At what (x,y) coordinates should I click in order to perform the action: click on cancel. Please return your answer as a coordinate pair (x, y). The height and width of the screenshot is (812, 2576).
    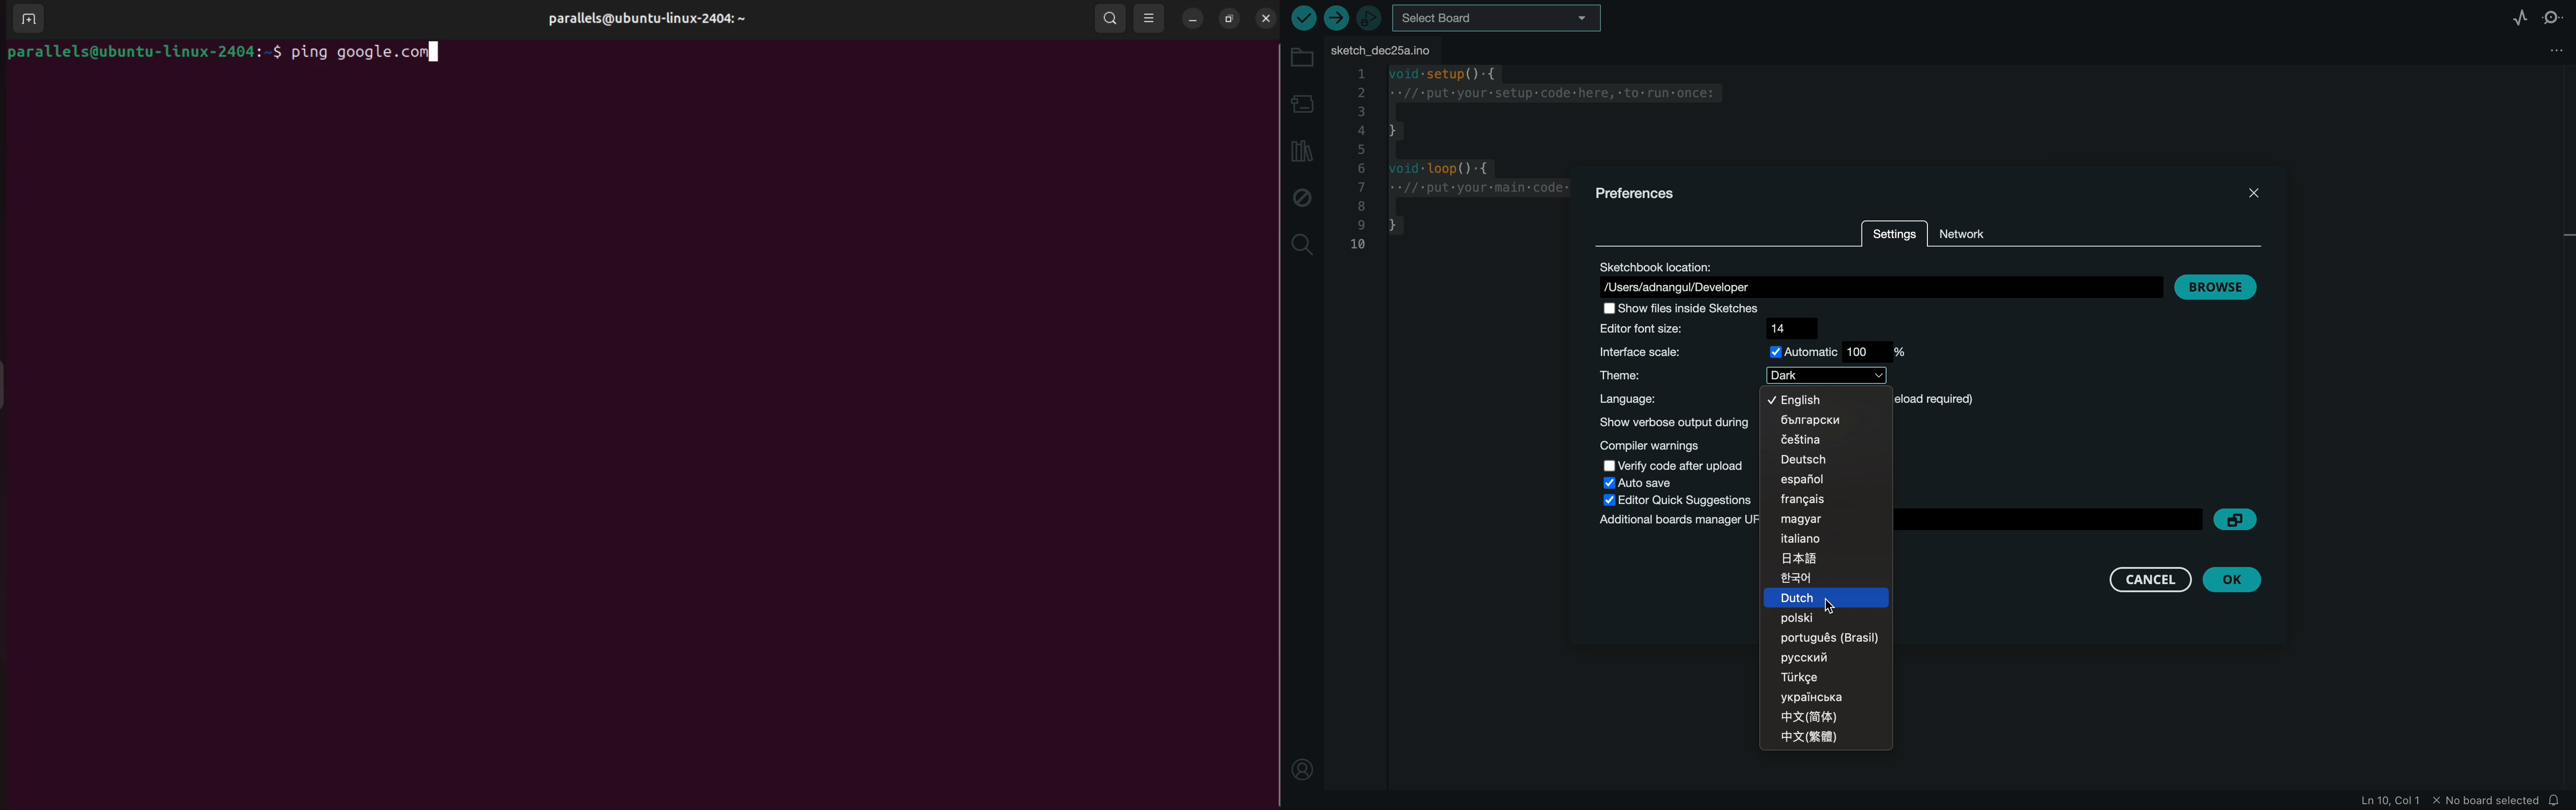
    Looking at the image, I should click on (2148, 580).